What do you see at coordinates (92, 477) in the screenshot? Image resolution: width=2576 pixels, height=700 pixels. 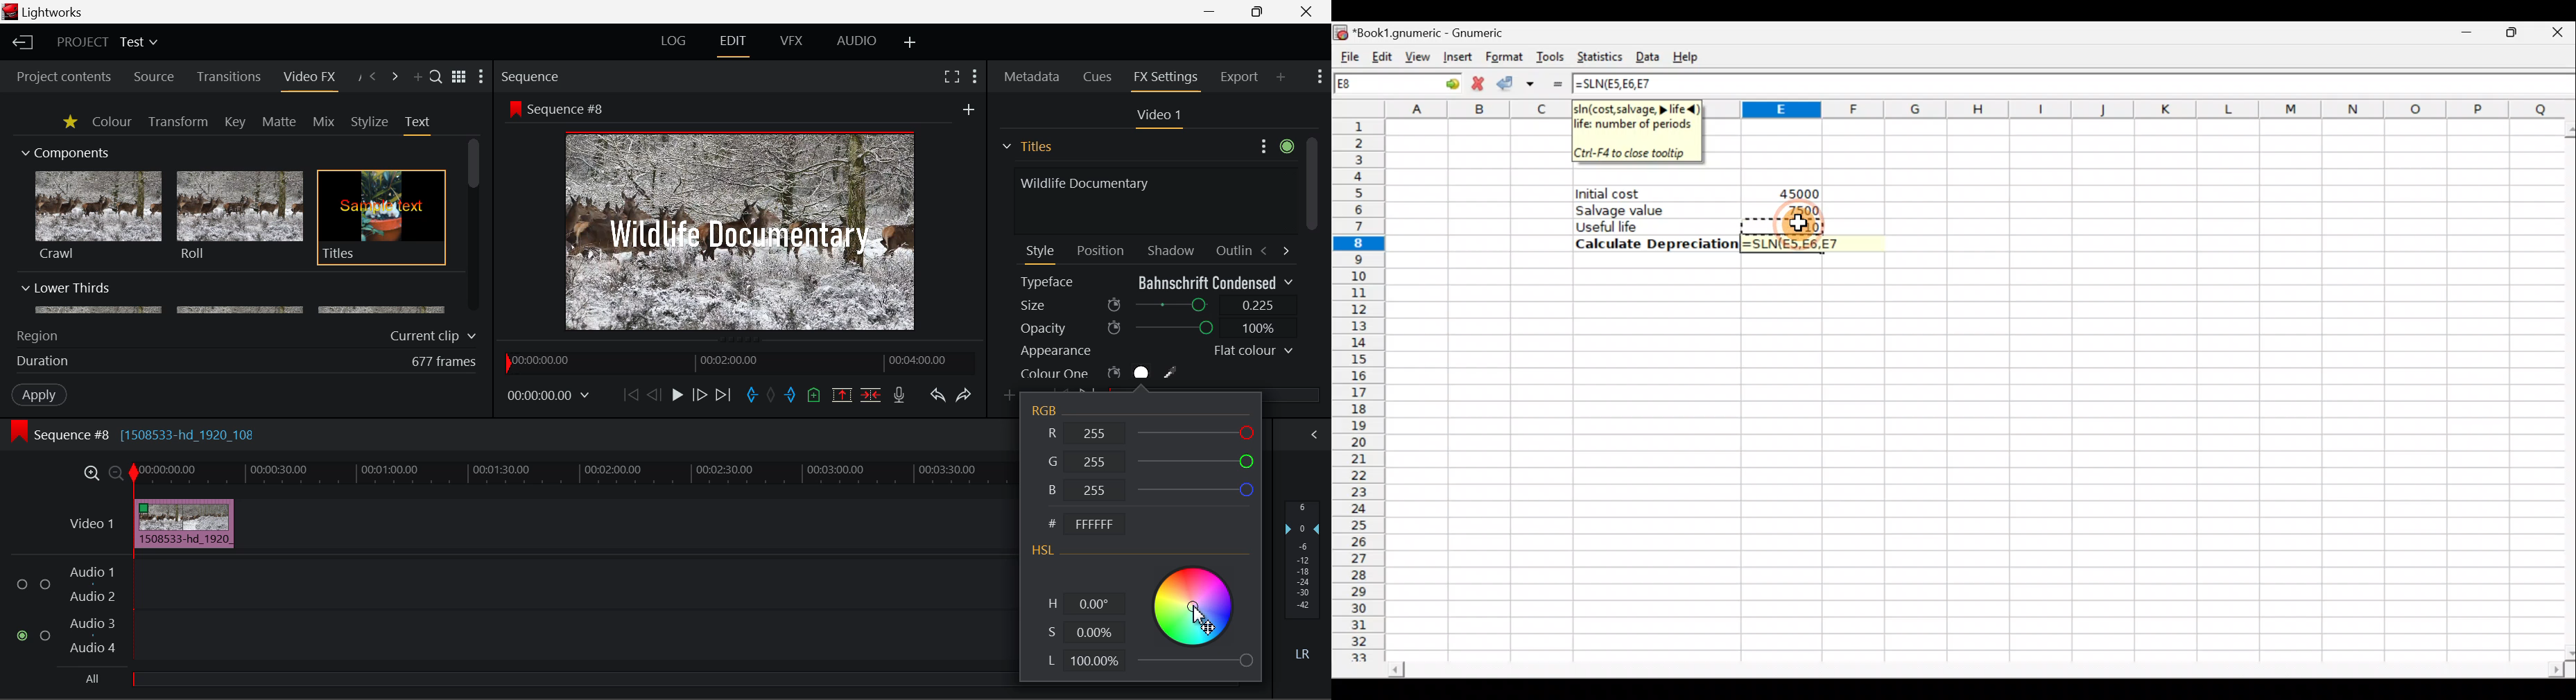 I see `Zoom In Timeline` at bounding box center [92, 477].